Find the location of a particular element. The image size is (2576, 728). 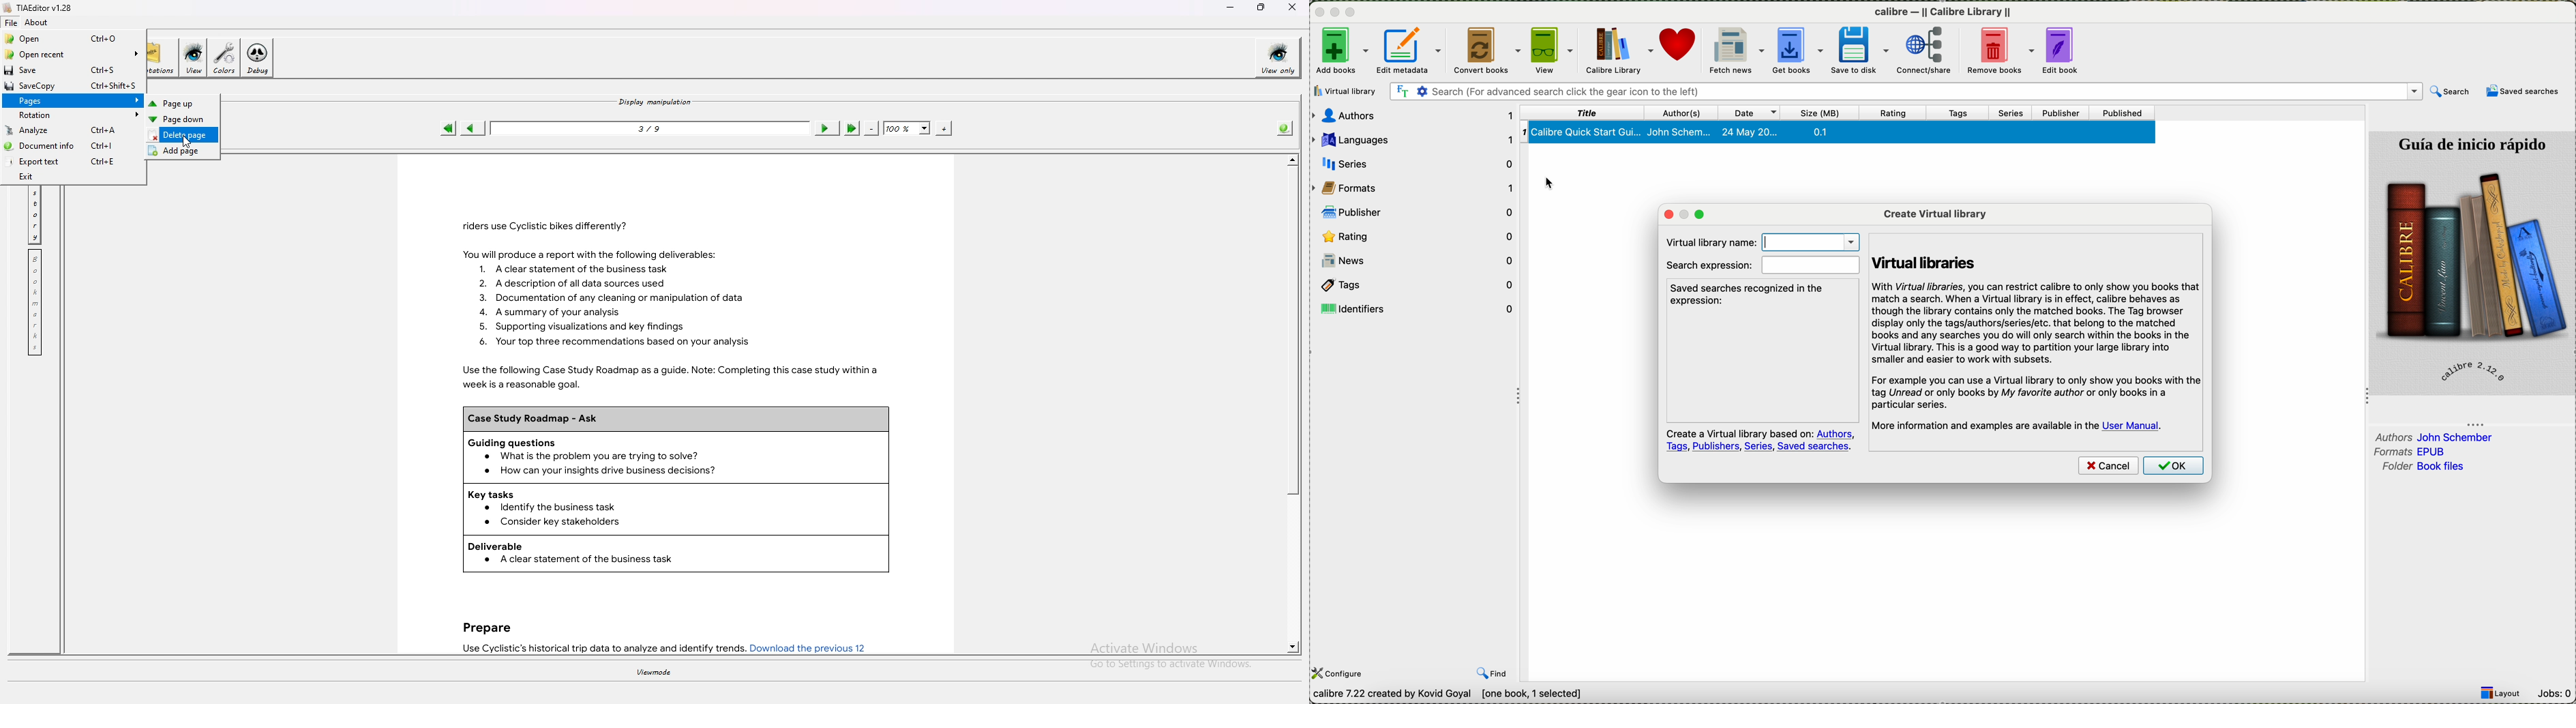

Callibre 7.22 created by Kavid Goyal [one book,1 selected] is located at coordinates (1448, 695).